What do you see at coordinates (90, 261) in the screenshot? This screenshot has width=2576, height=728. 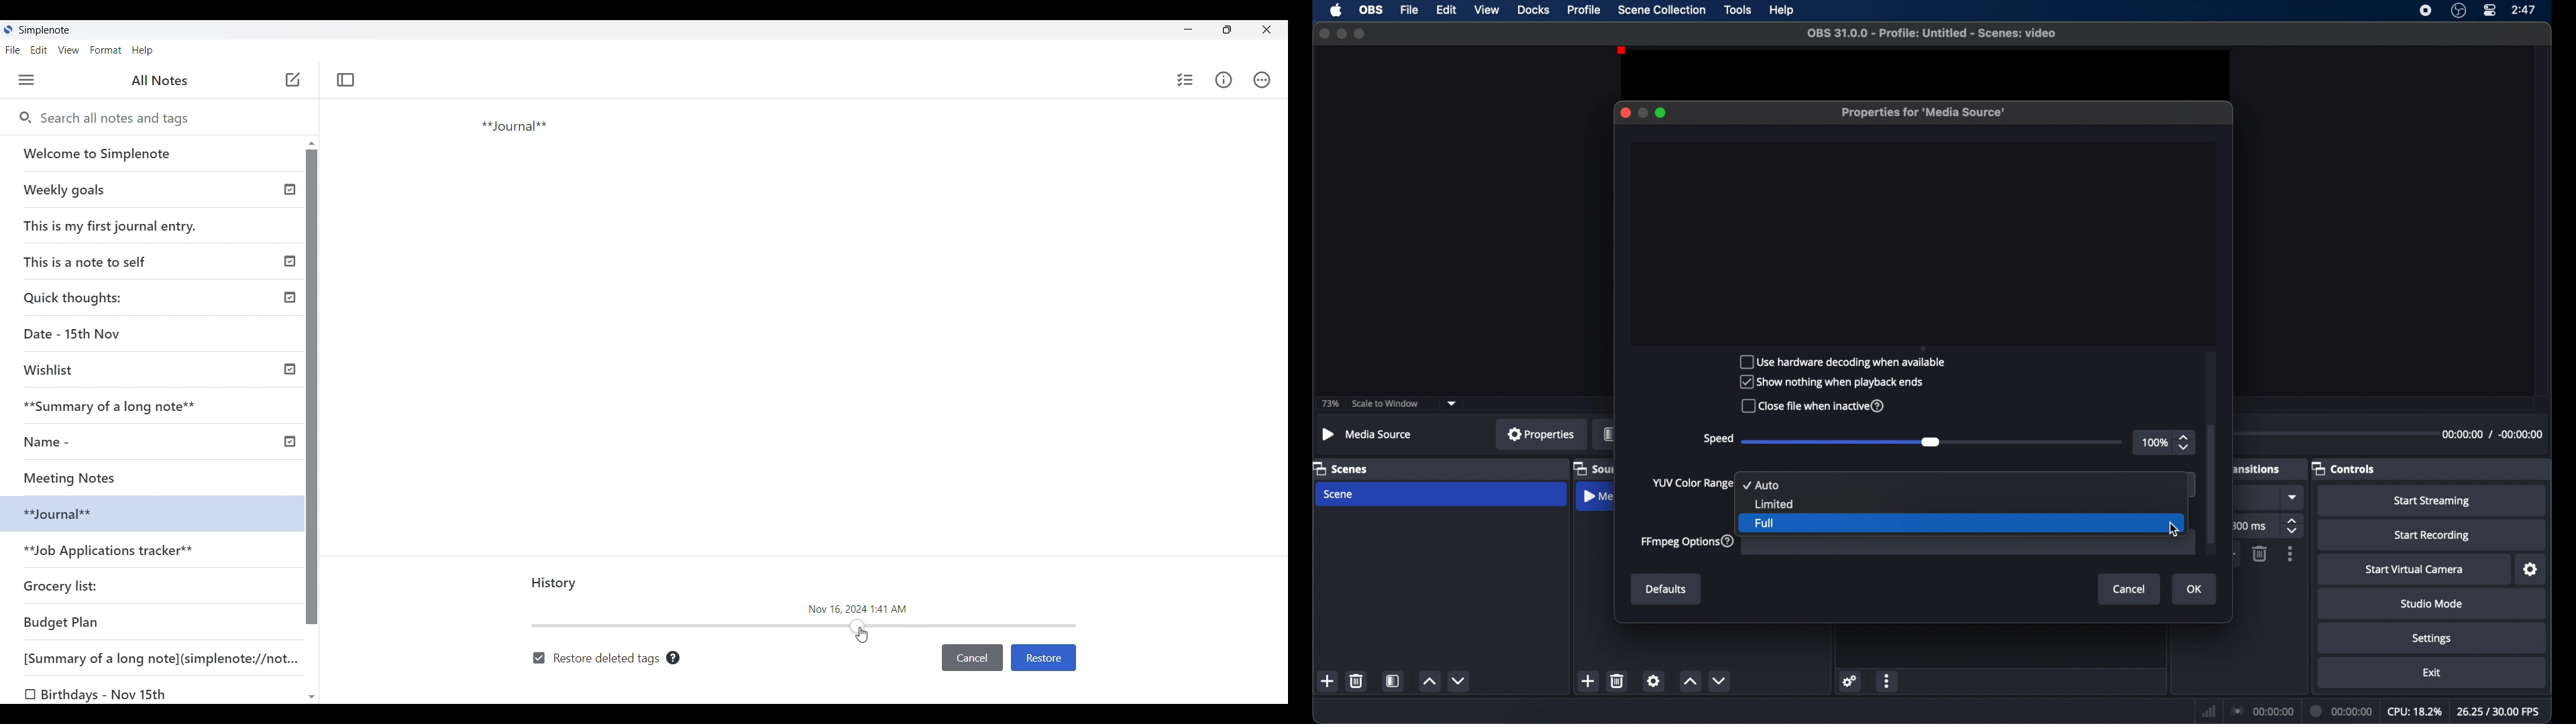 I see `This is a note to self` at bounding box center [90, 261].